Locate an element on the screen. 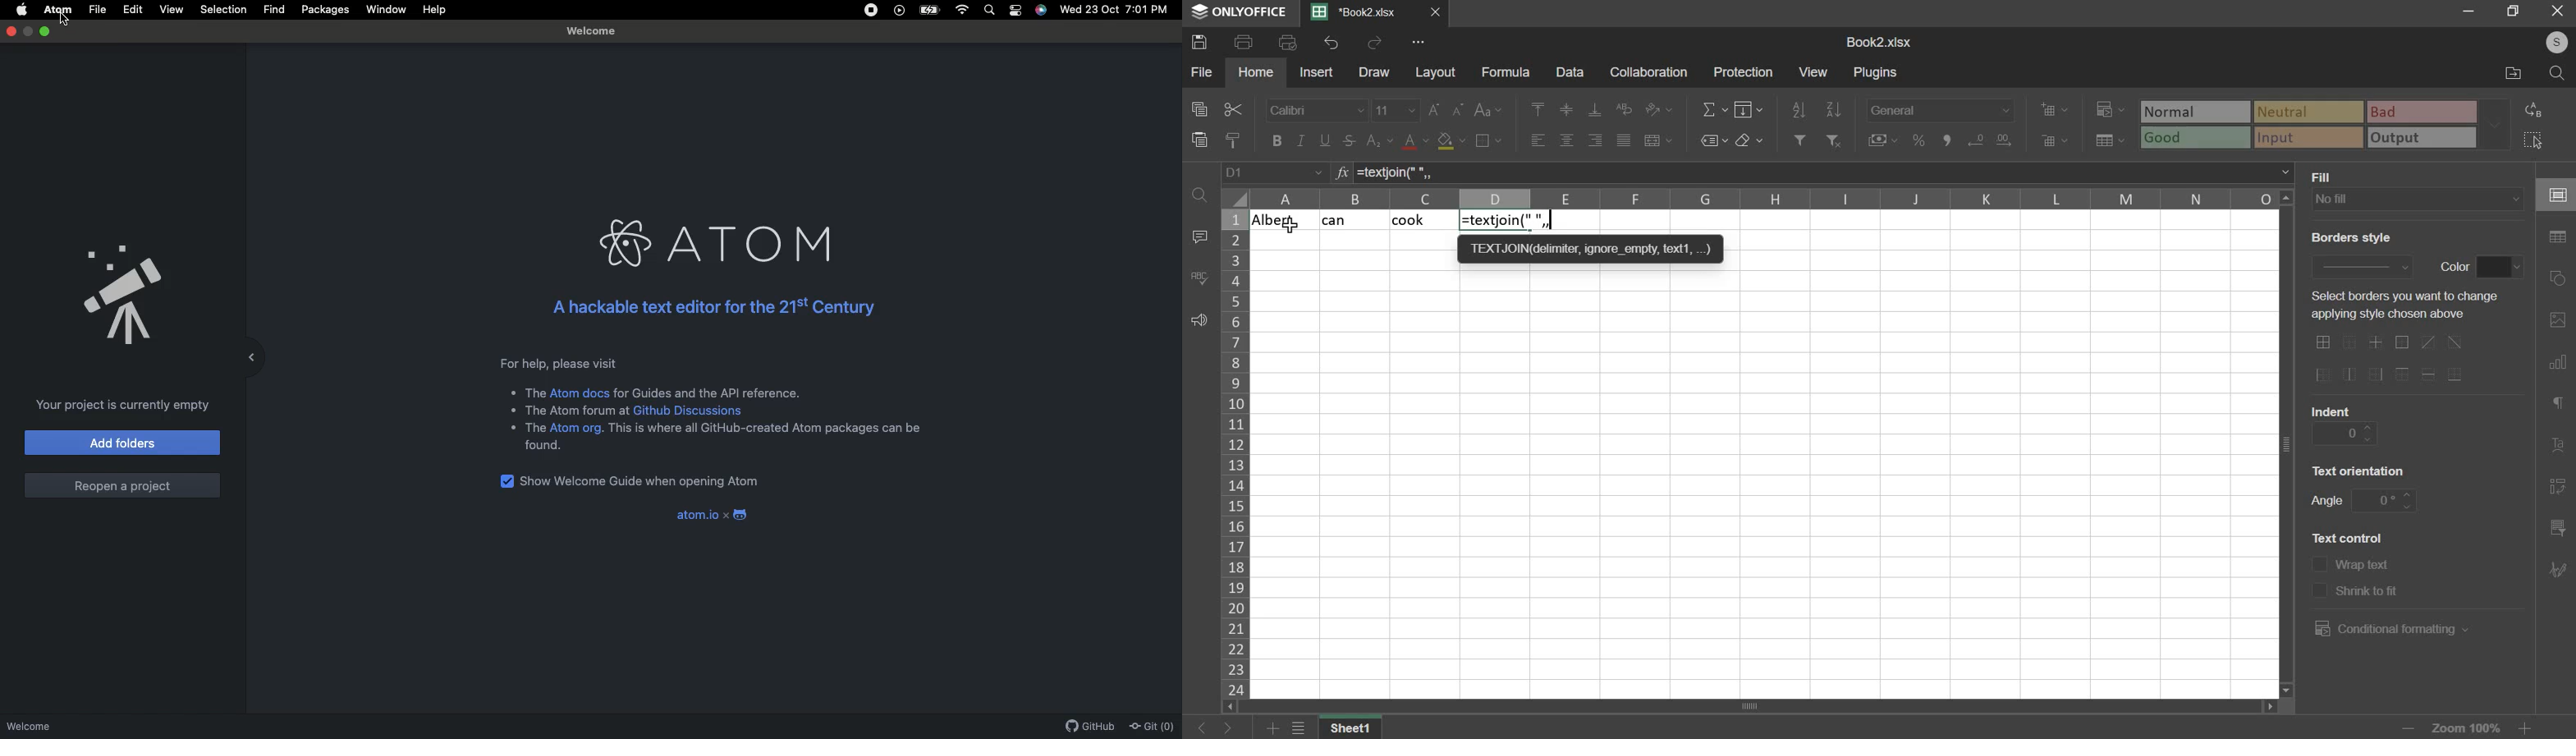 The height and width of the screenshot is (756, 2576). columns is located at coordinates (1765, 199).